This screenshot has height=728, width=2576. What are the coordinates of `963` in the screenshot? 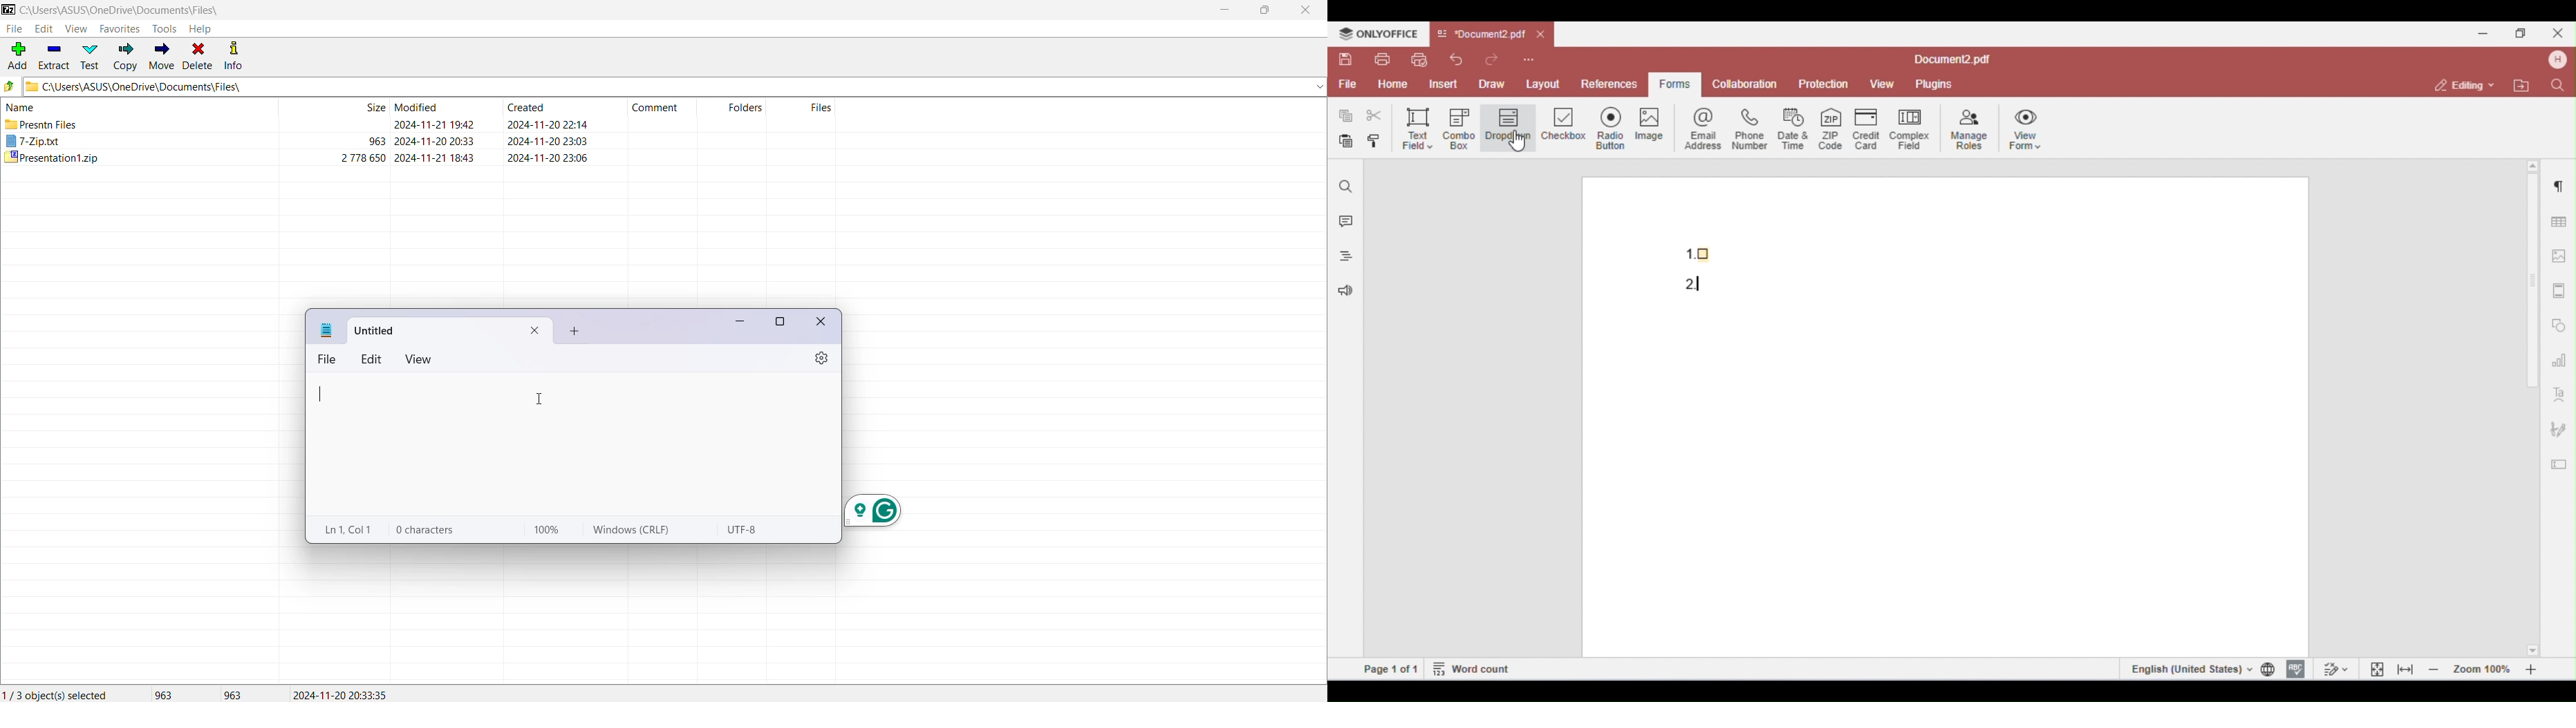 It's located at (376, 141).